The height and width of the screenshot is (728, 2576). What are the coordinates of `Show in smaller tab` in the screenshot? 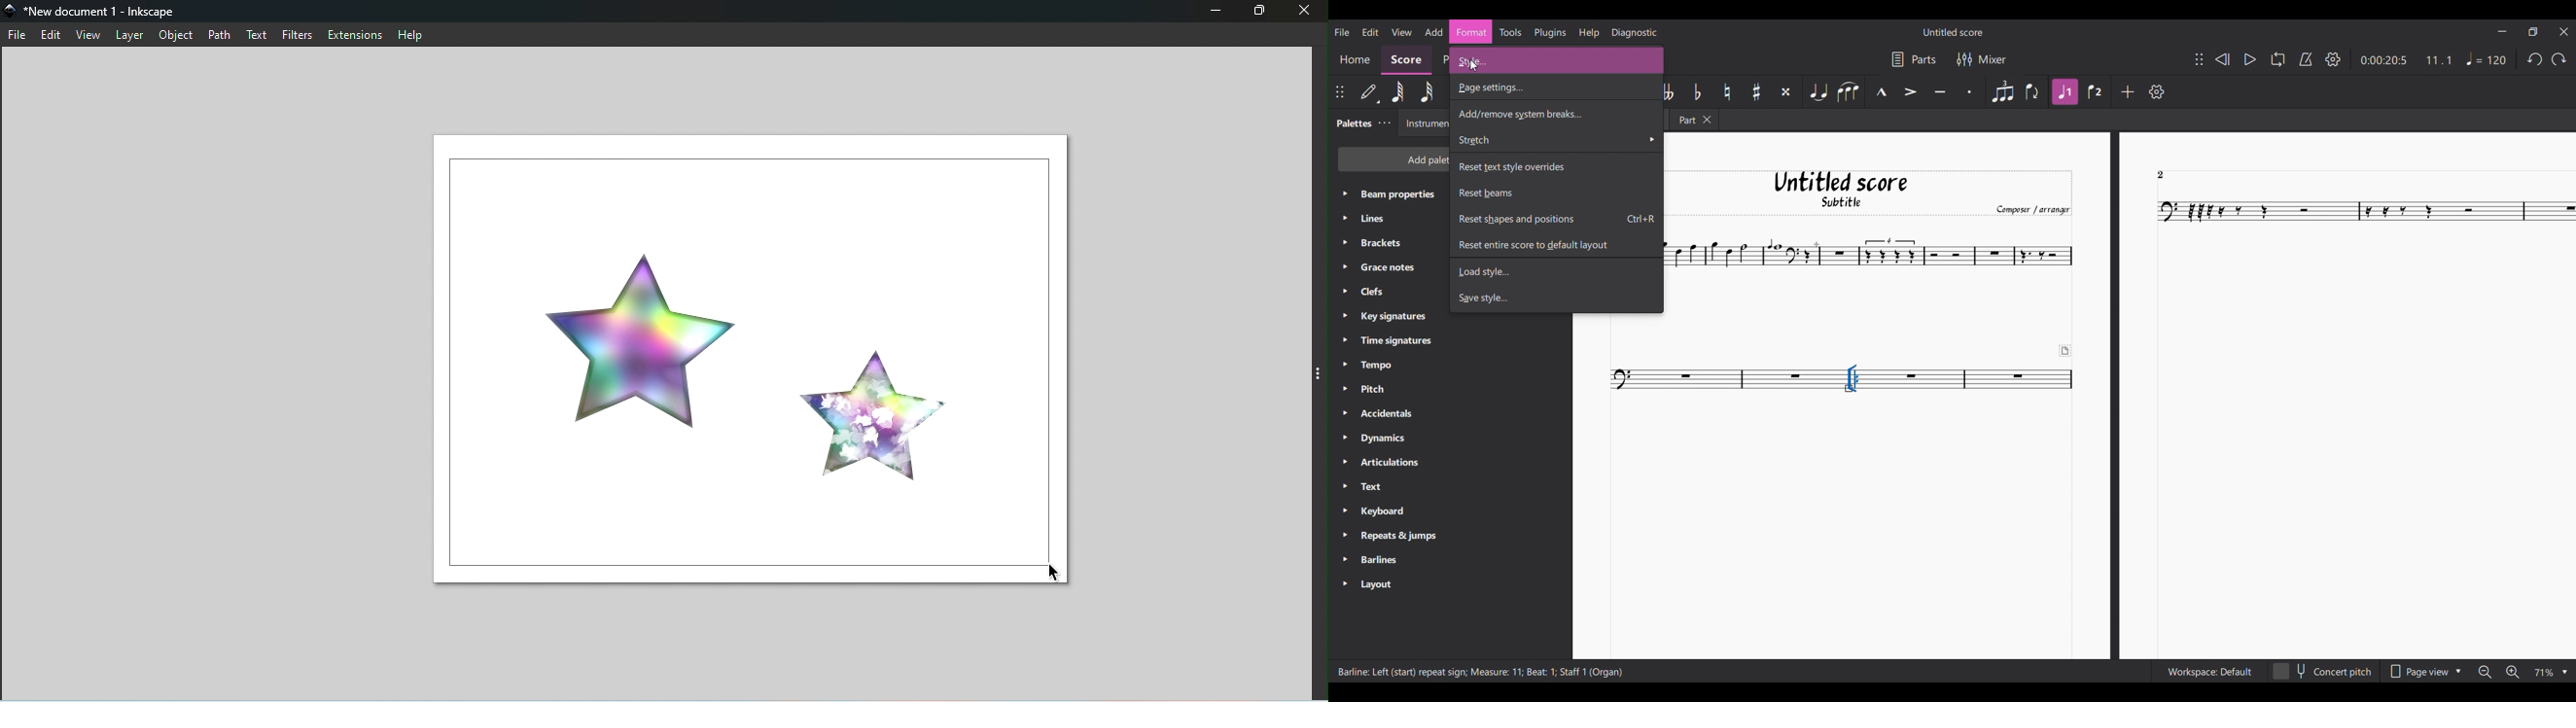 It's located at (2534, 31).